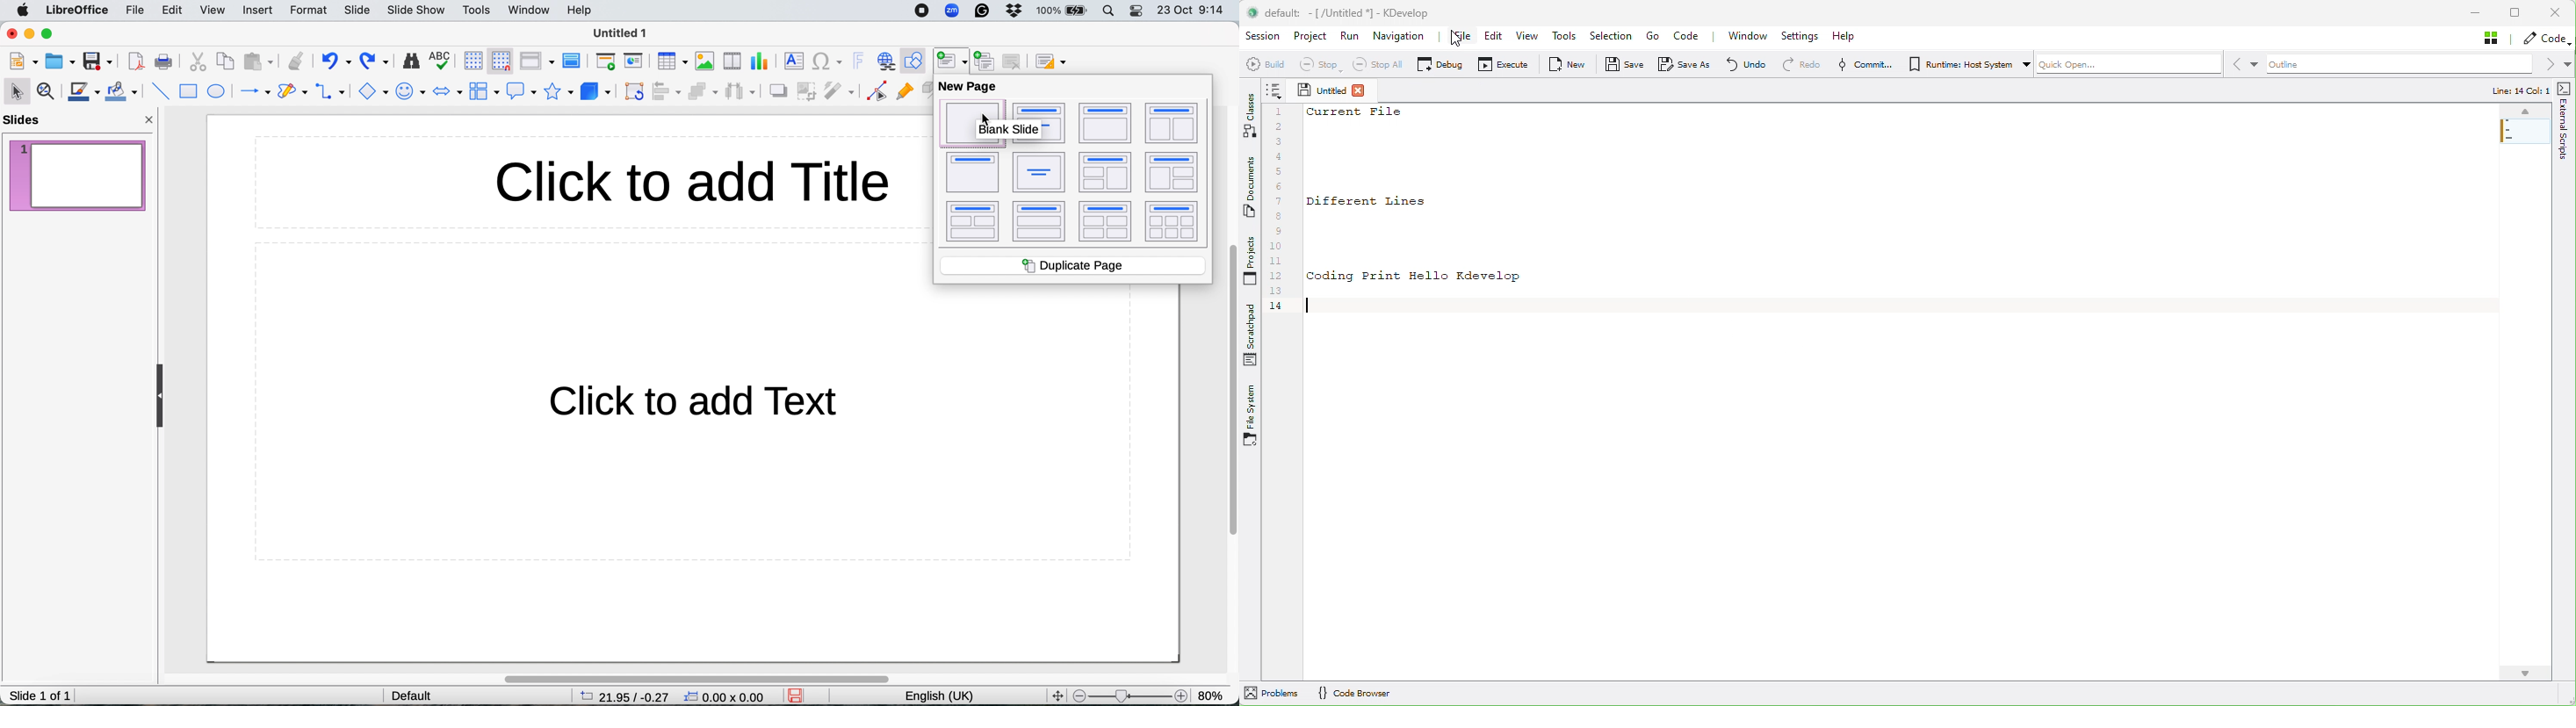 Image resolution: width=2576 pixels, height=728 pixels. Describe the element at coordinates (1251, 193) in the screenshot. I see `Documents` at that location.